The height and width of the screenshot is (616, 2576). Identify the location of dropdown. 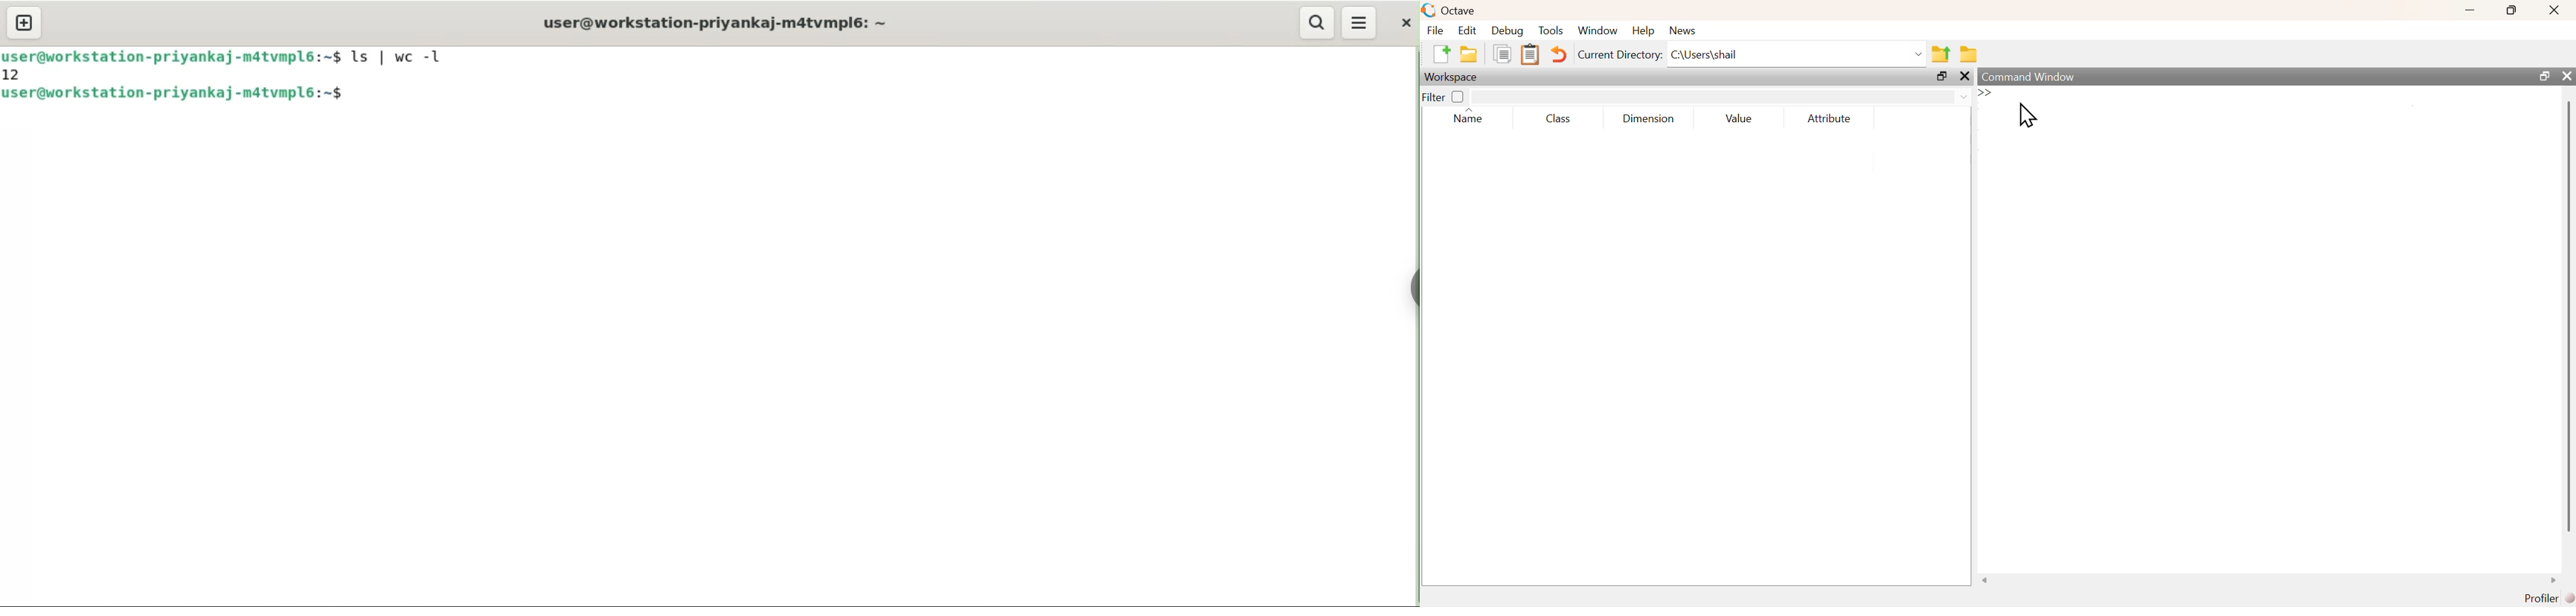
(1917, 54).